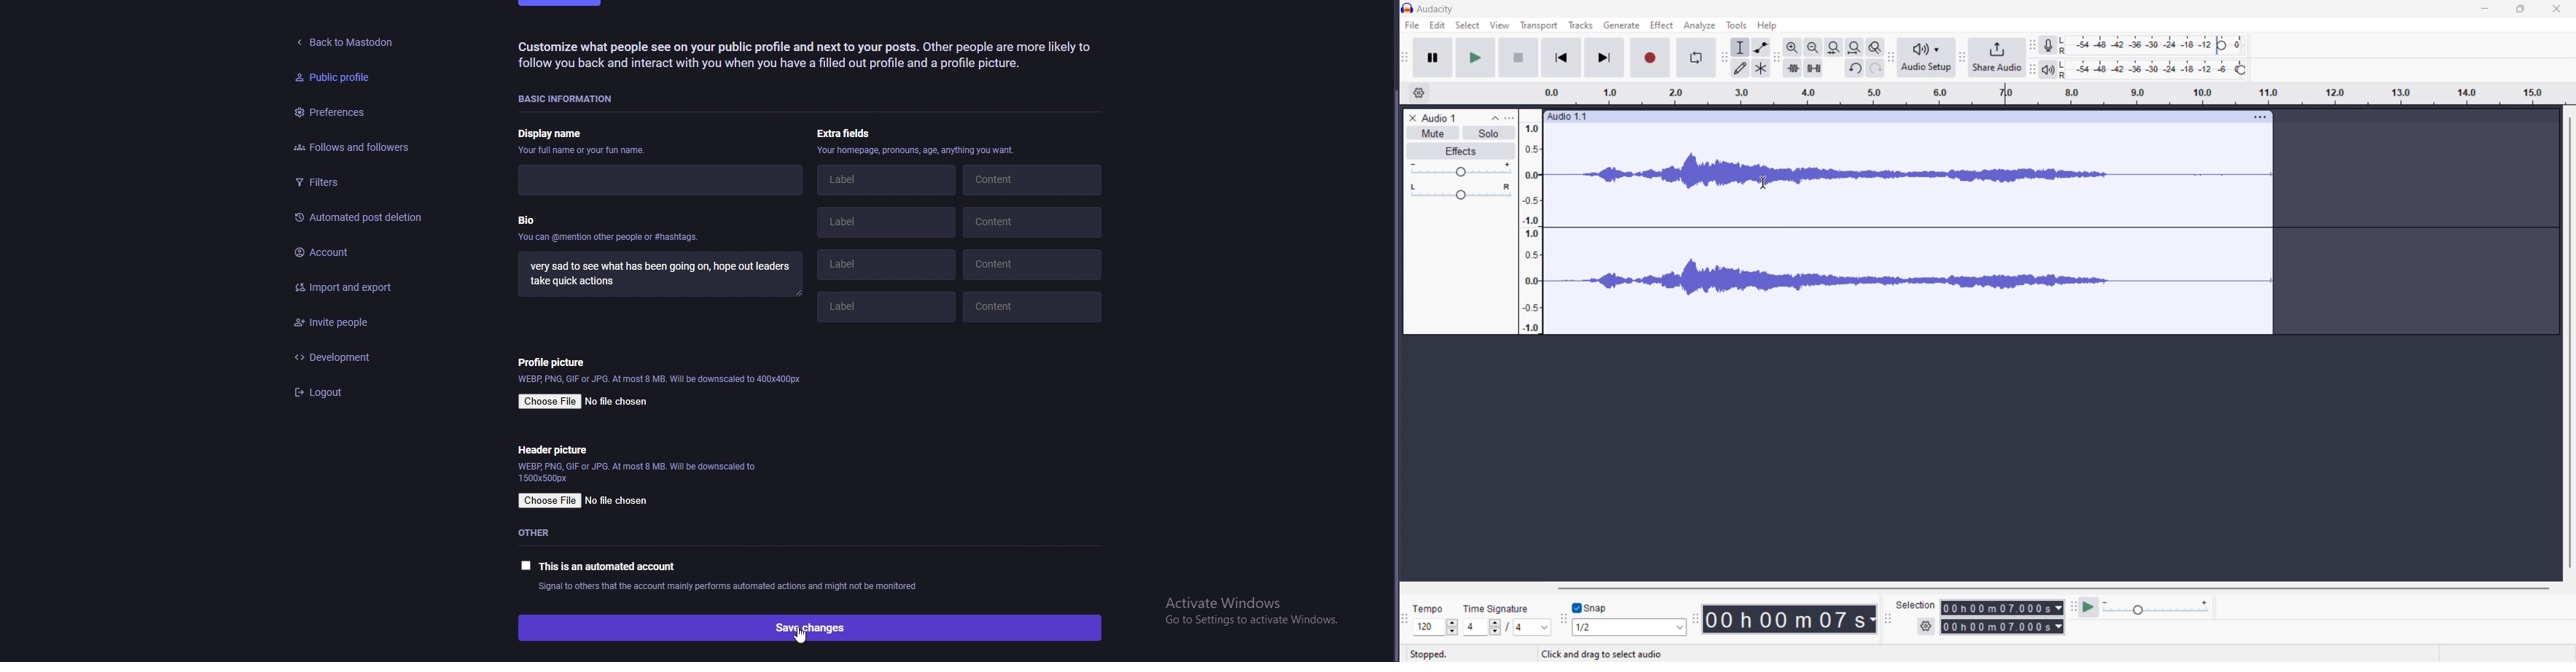 The width and height of the screenshot is (2576, 672). Describe the element at coordinates (802, 637) in the screenshot. I see `cursor` at that location.